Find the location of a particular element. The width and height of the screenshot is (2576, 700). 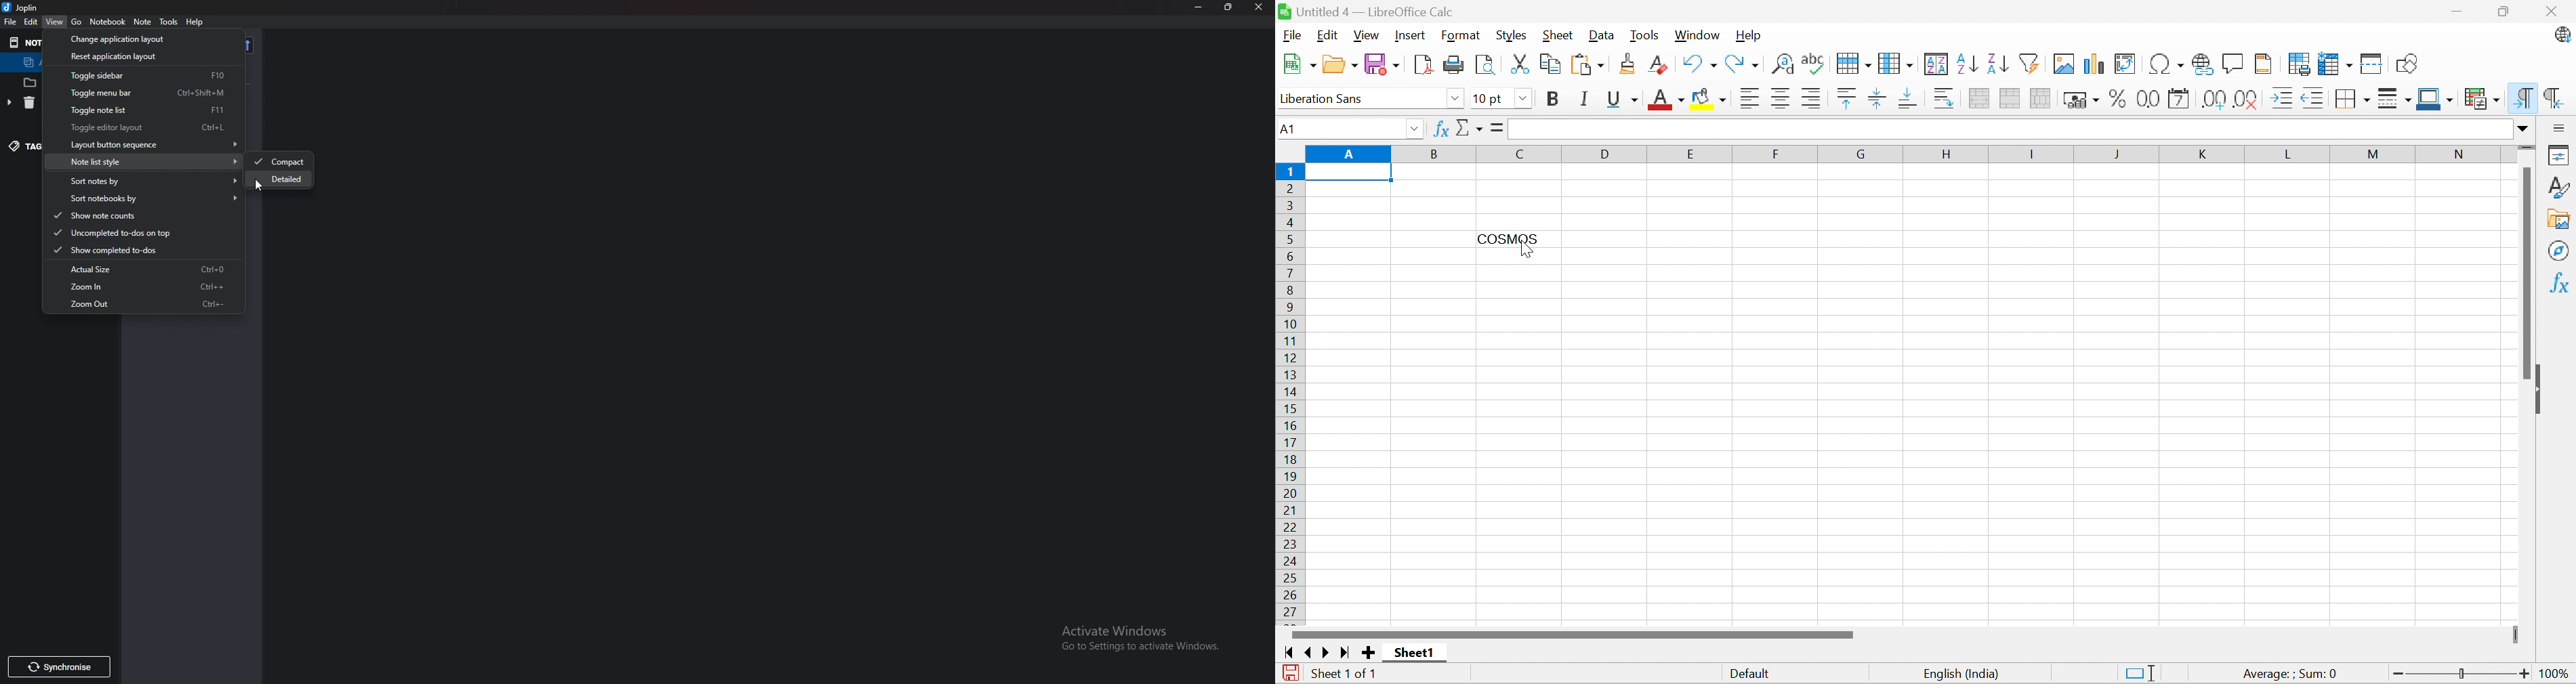

Save is located at coordinates (1383, 64).